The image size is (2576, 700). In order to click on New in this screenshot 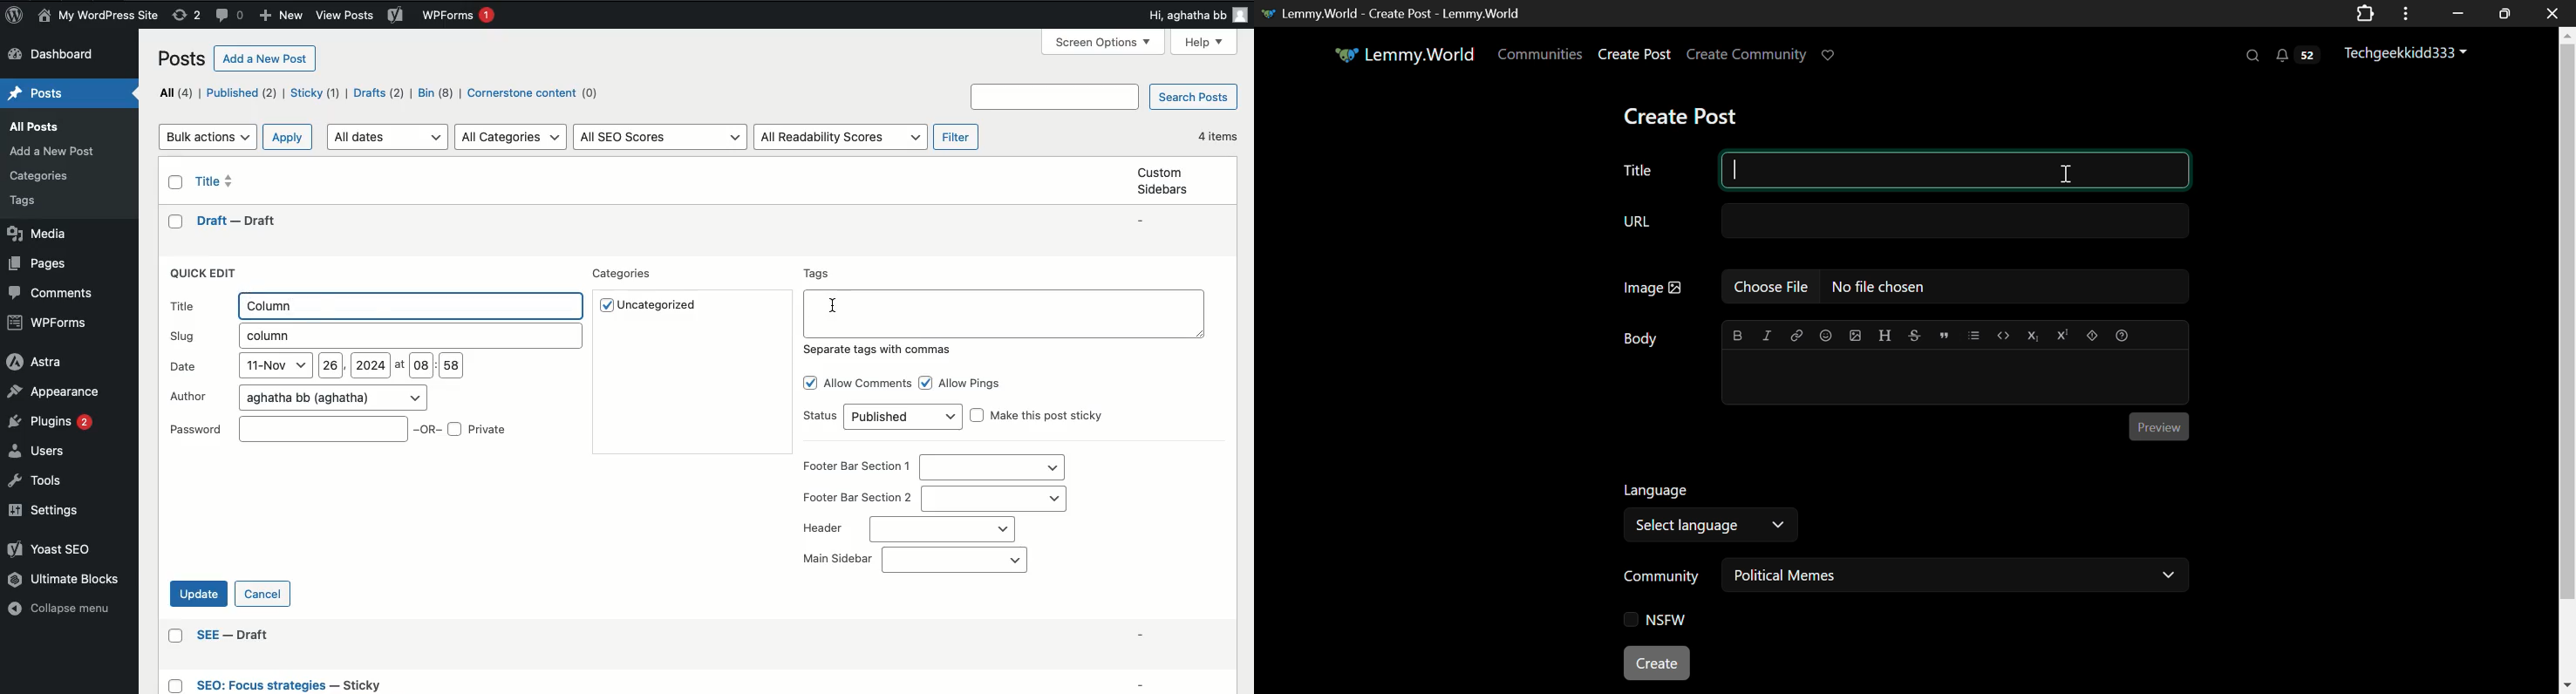, I will do `click(283, 15)`.